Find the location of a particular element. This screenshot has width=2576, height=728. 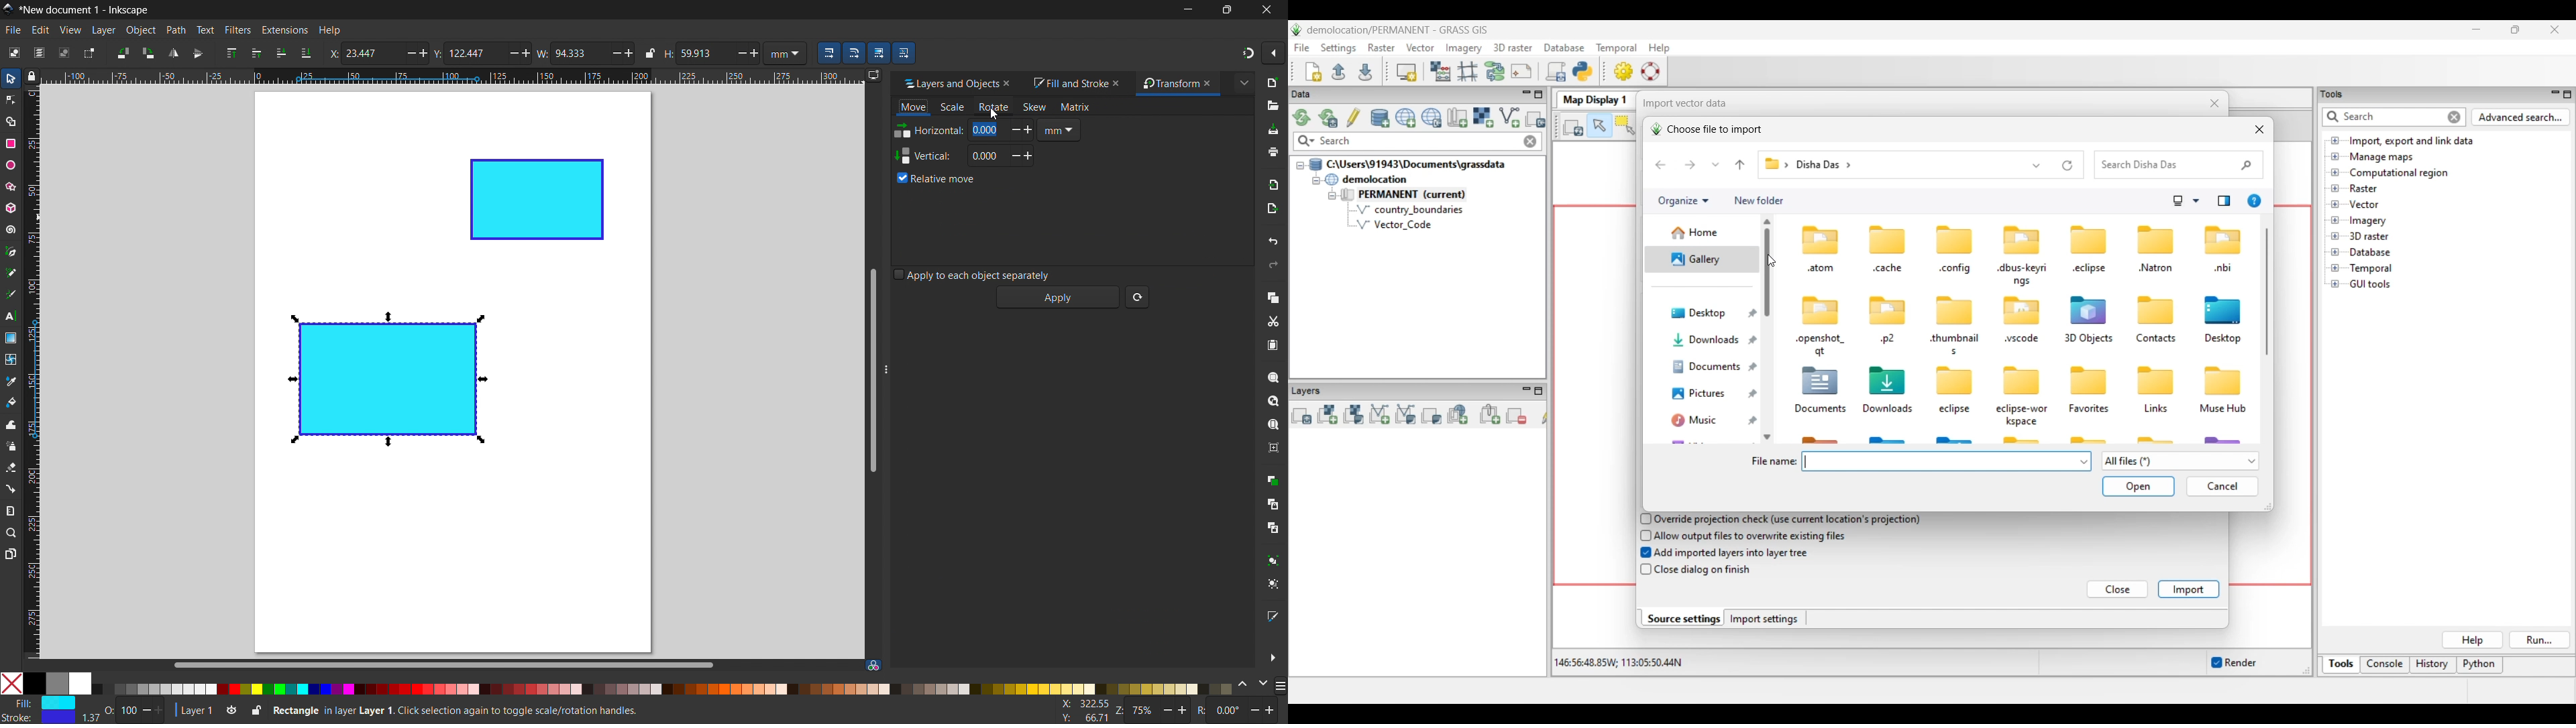

object 1 is located at coordinates (385, 379).